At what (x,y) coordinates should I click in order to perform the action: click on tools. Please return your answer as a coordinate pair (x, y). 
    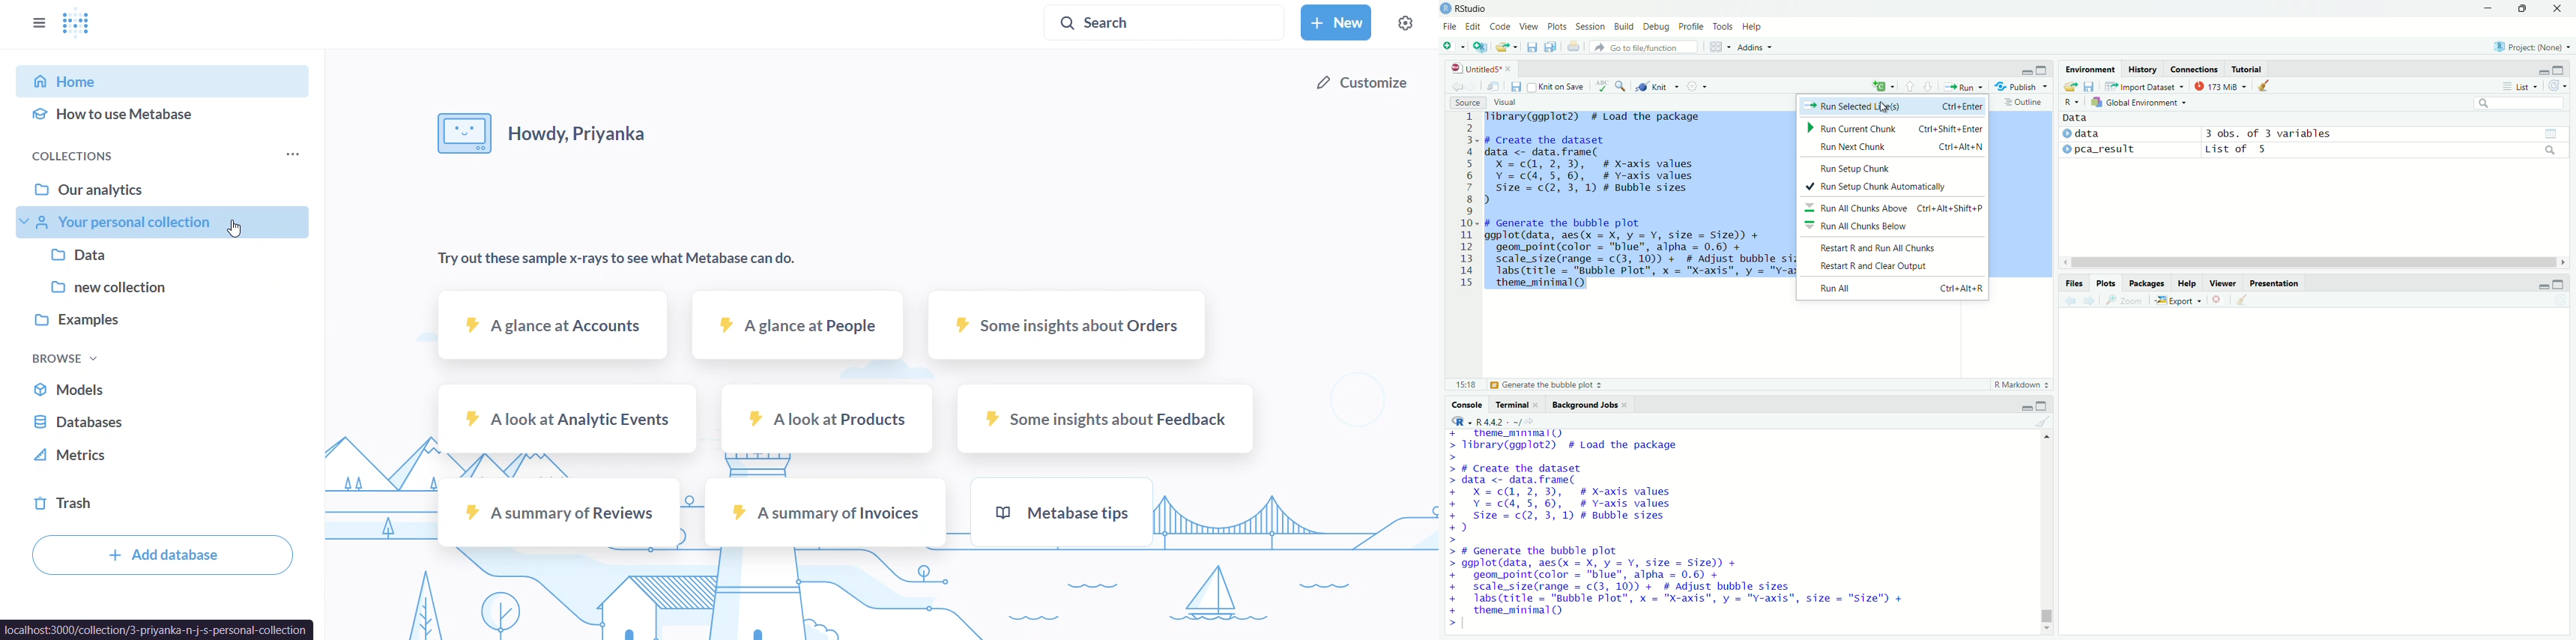
    Looking at the image, I should click on (1724, 26).